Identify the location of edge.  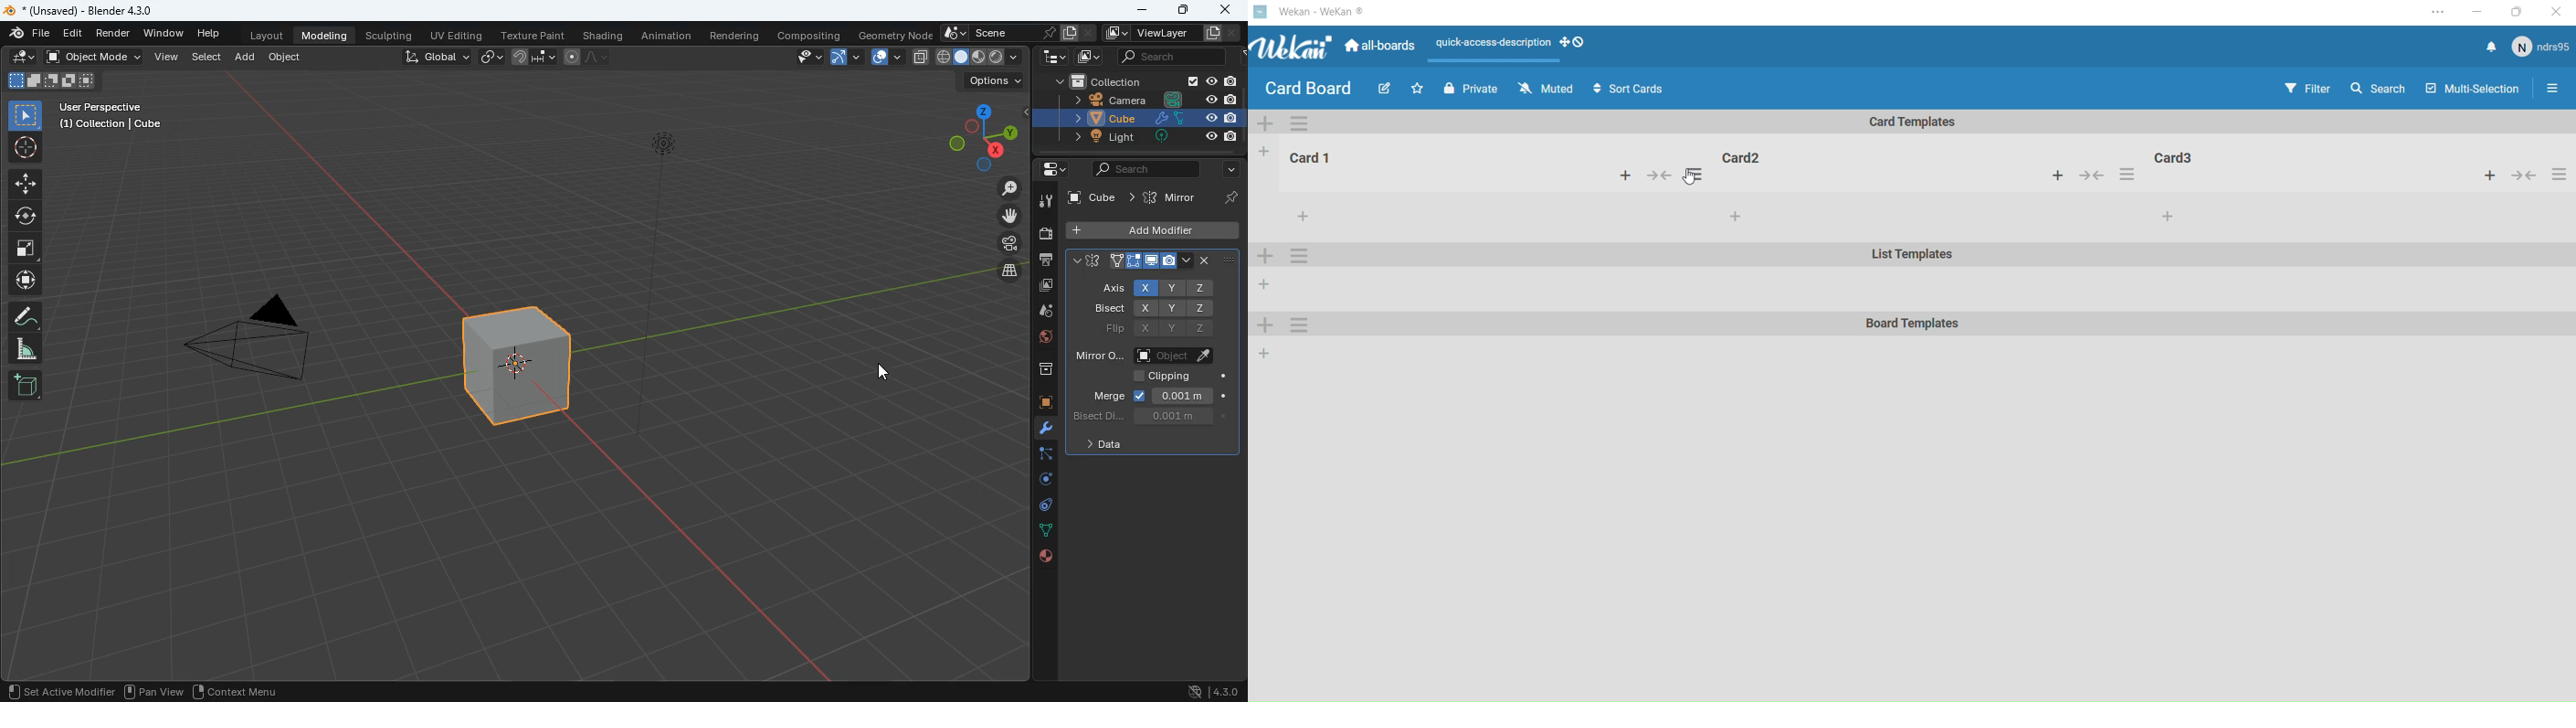
(1037, 457).